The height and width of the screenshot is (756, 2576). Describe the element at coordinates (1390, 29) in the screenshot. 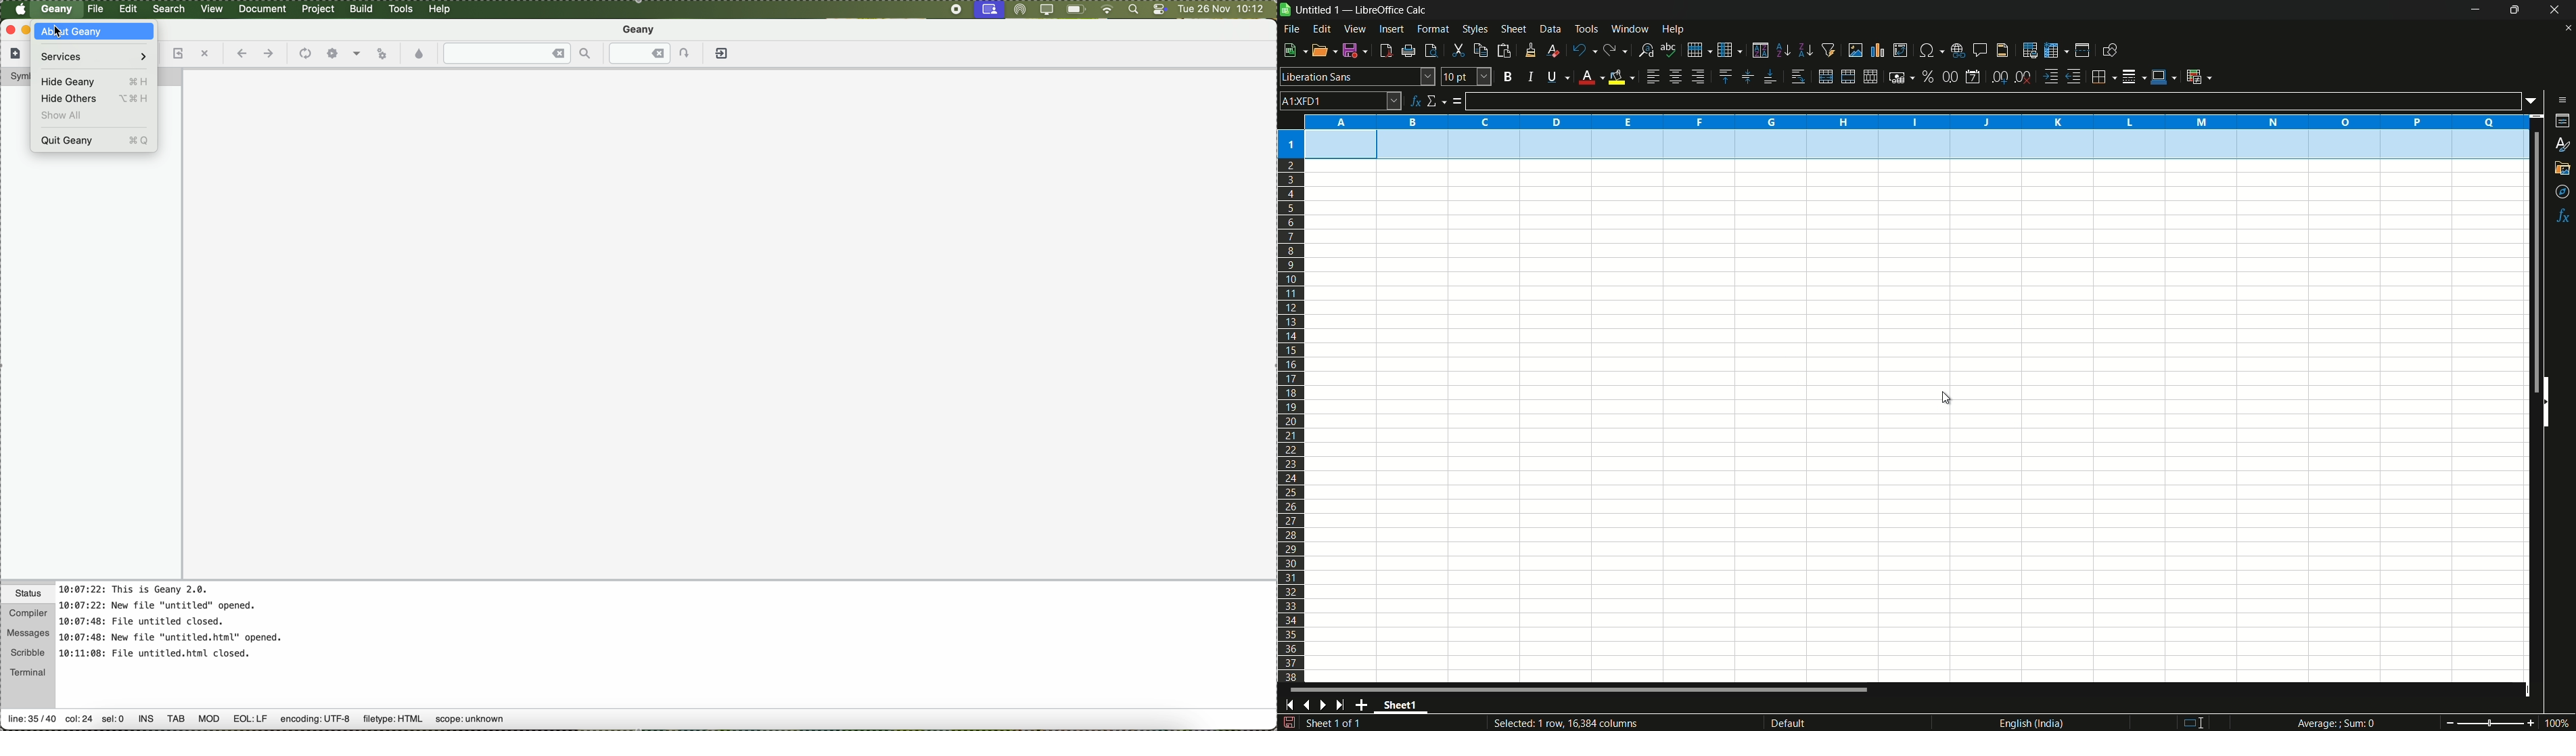

I see `insert menu` at that location.